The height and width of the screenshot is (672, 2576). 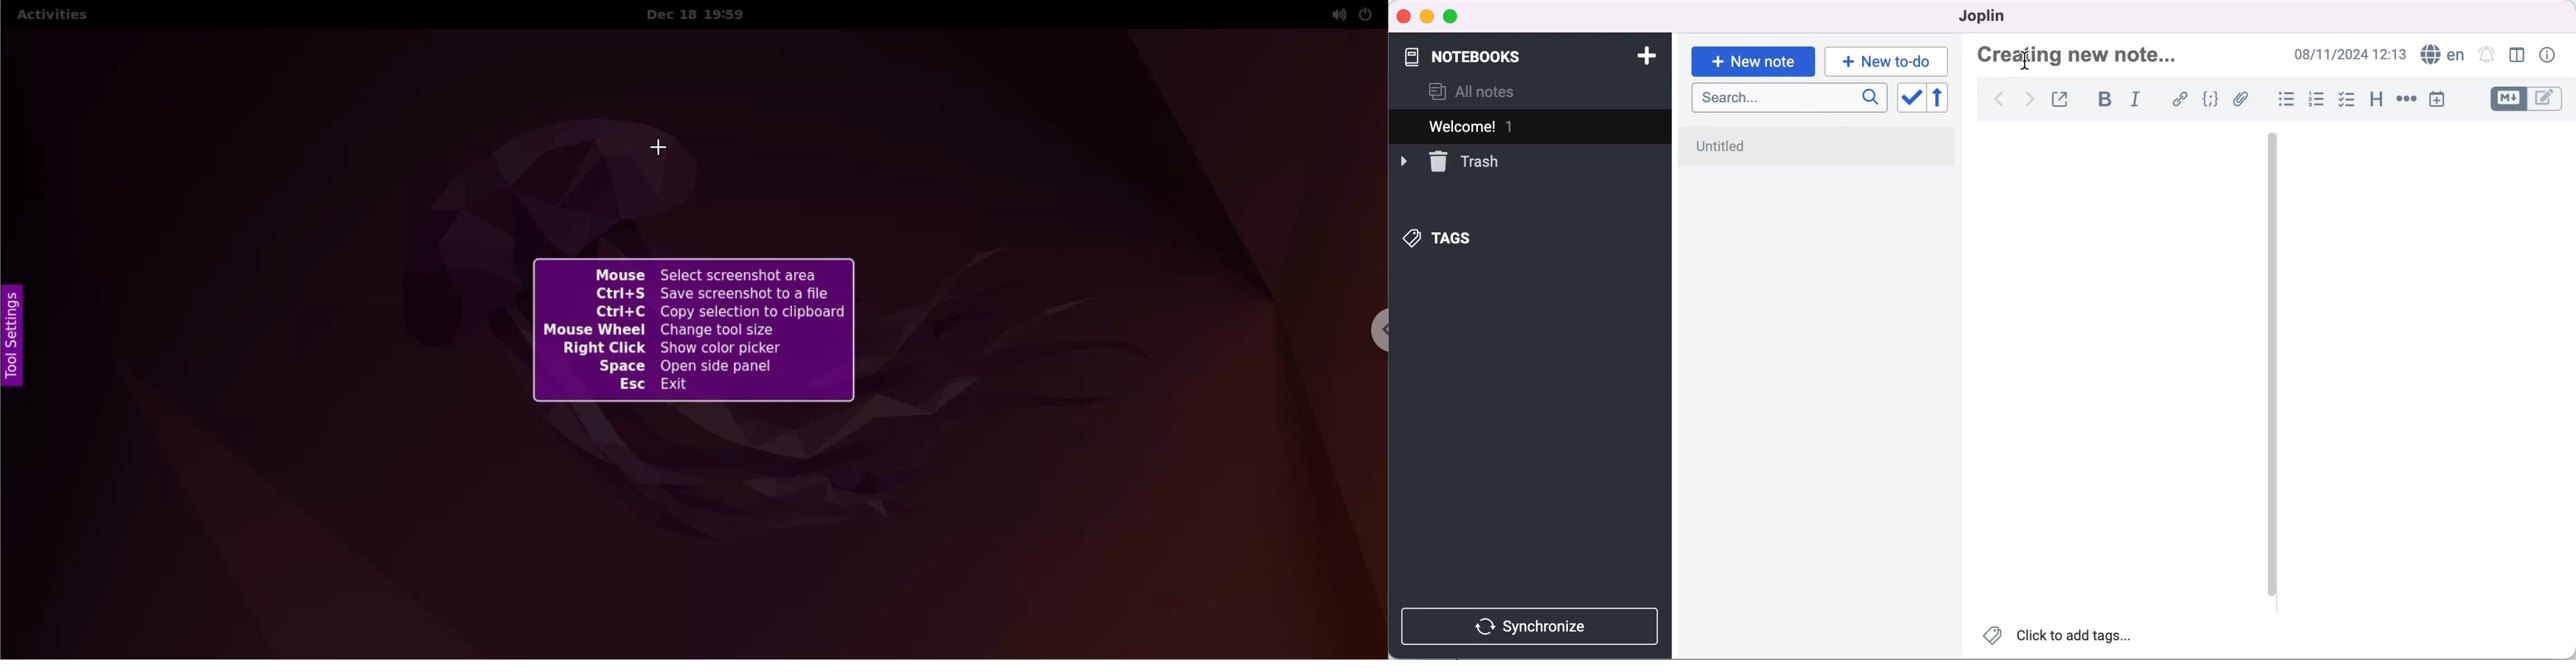 I want to click on set alarm, so click(x=2486, y=54).